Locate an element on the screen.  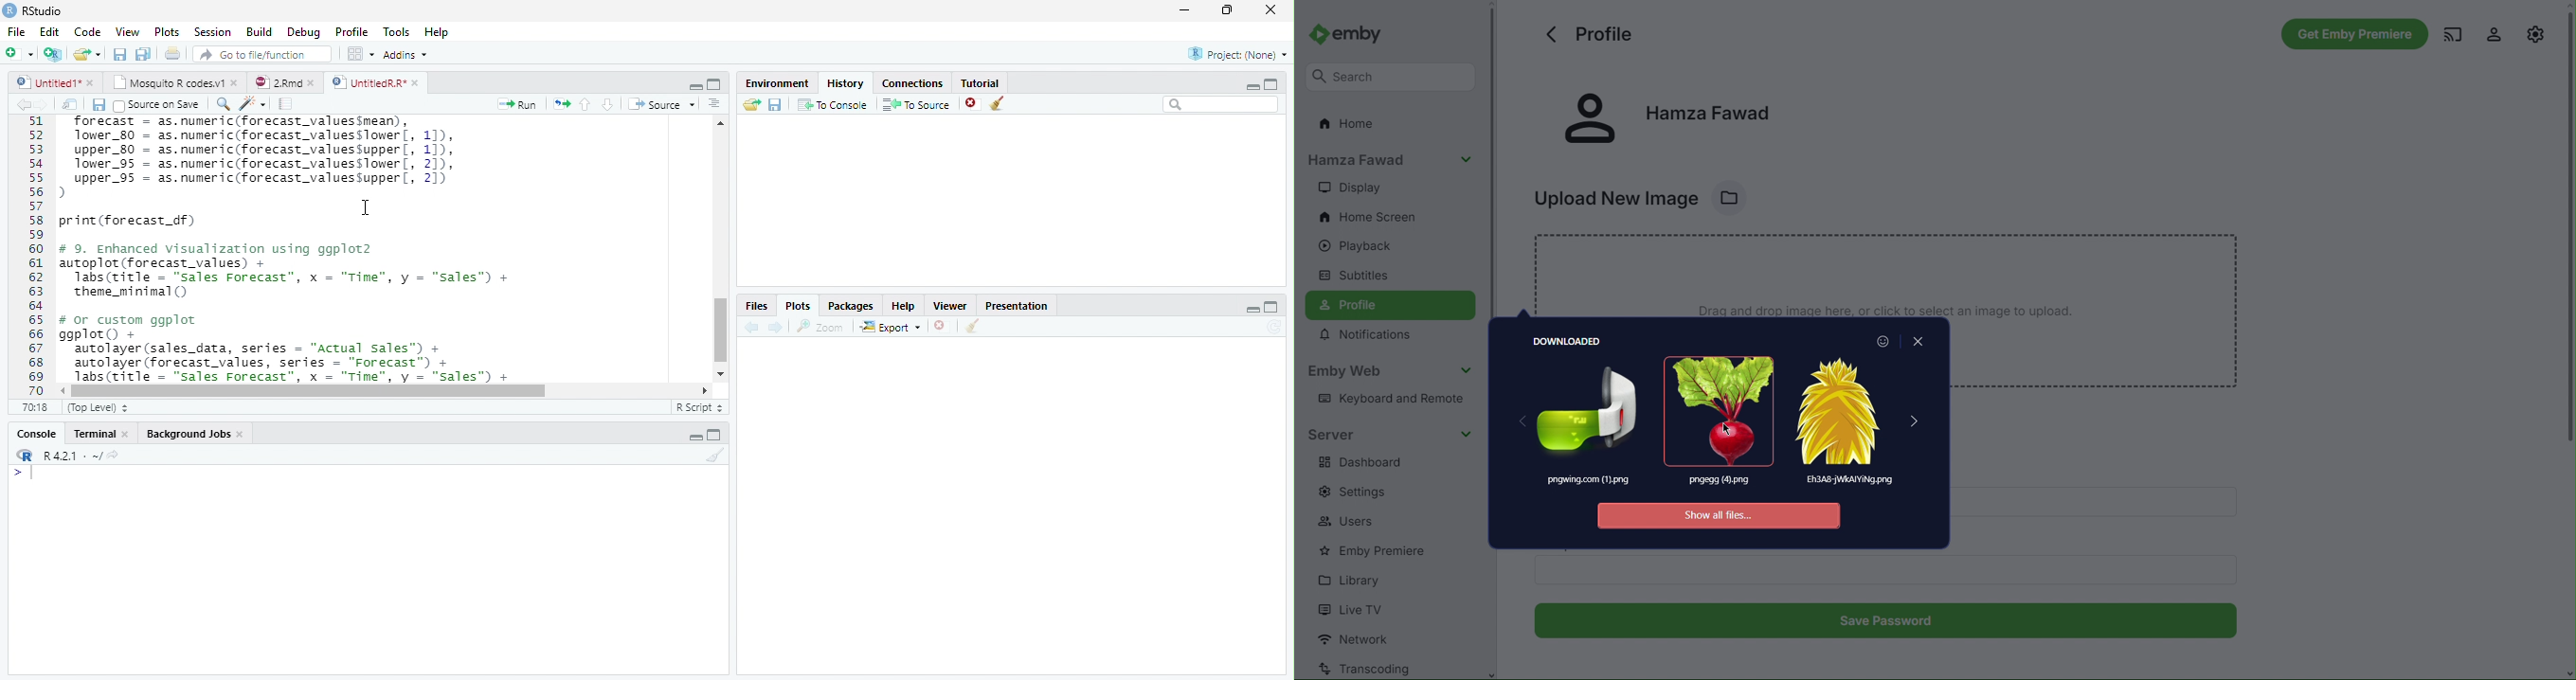
Re-run is located at coordinates (560, 104).